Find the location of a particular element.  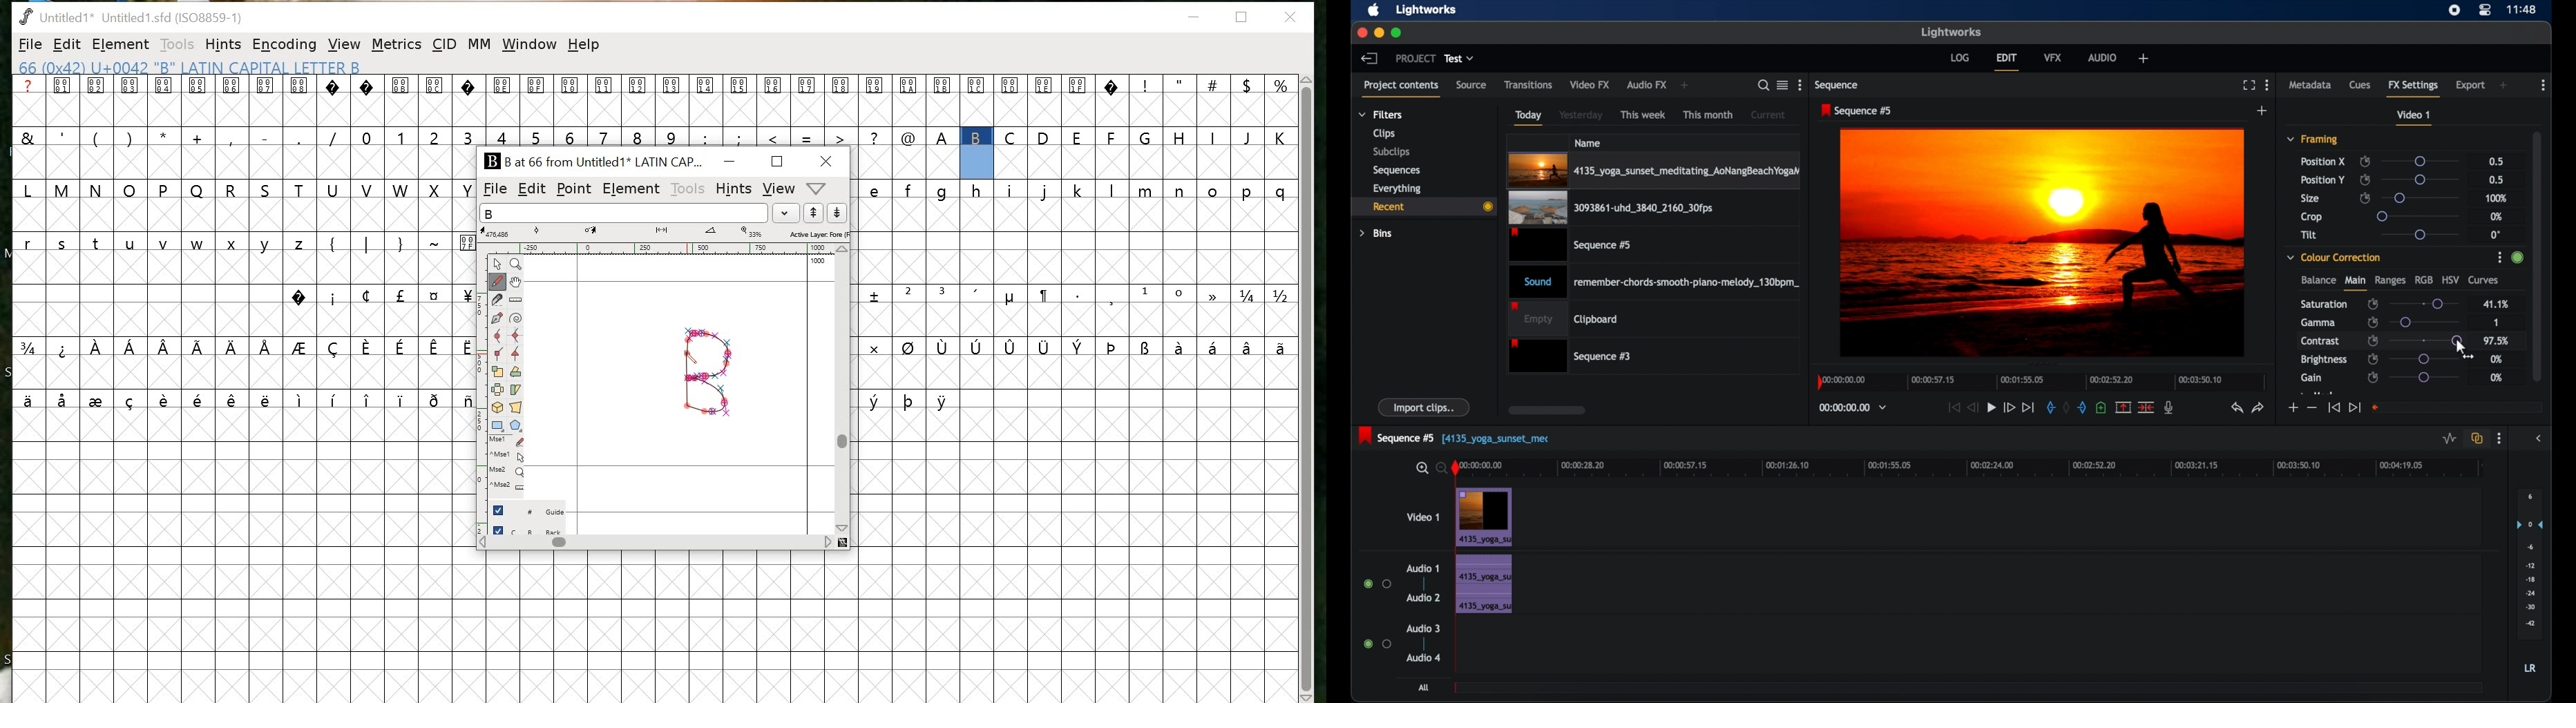

slider is located at coordinates (2420, 197).